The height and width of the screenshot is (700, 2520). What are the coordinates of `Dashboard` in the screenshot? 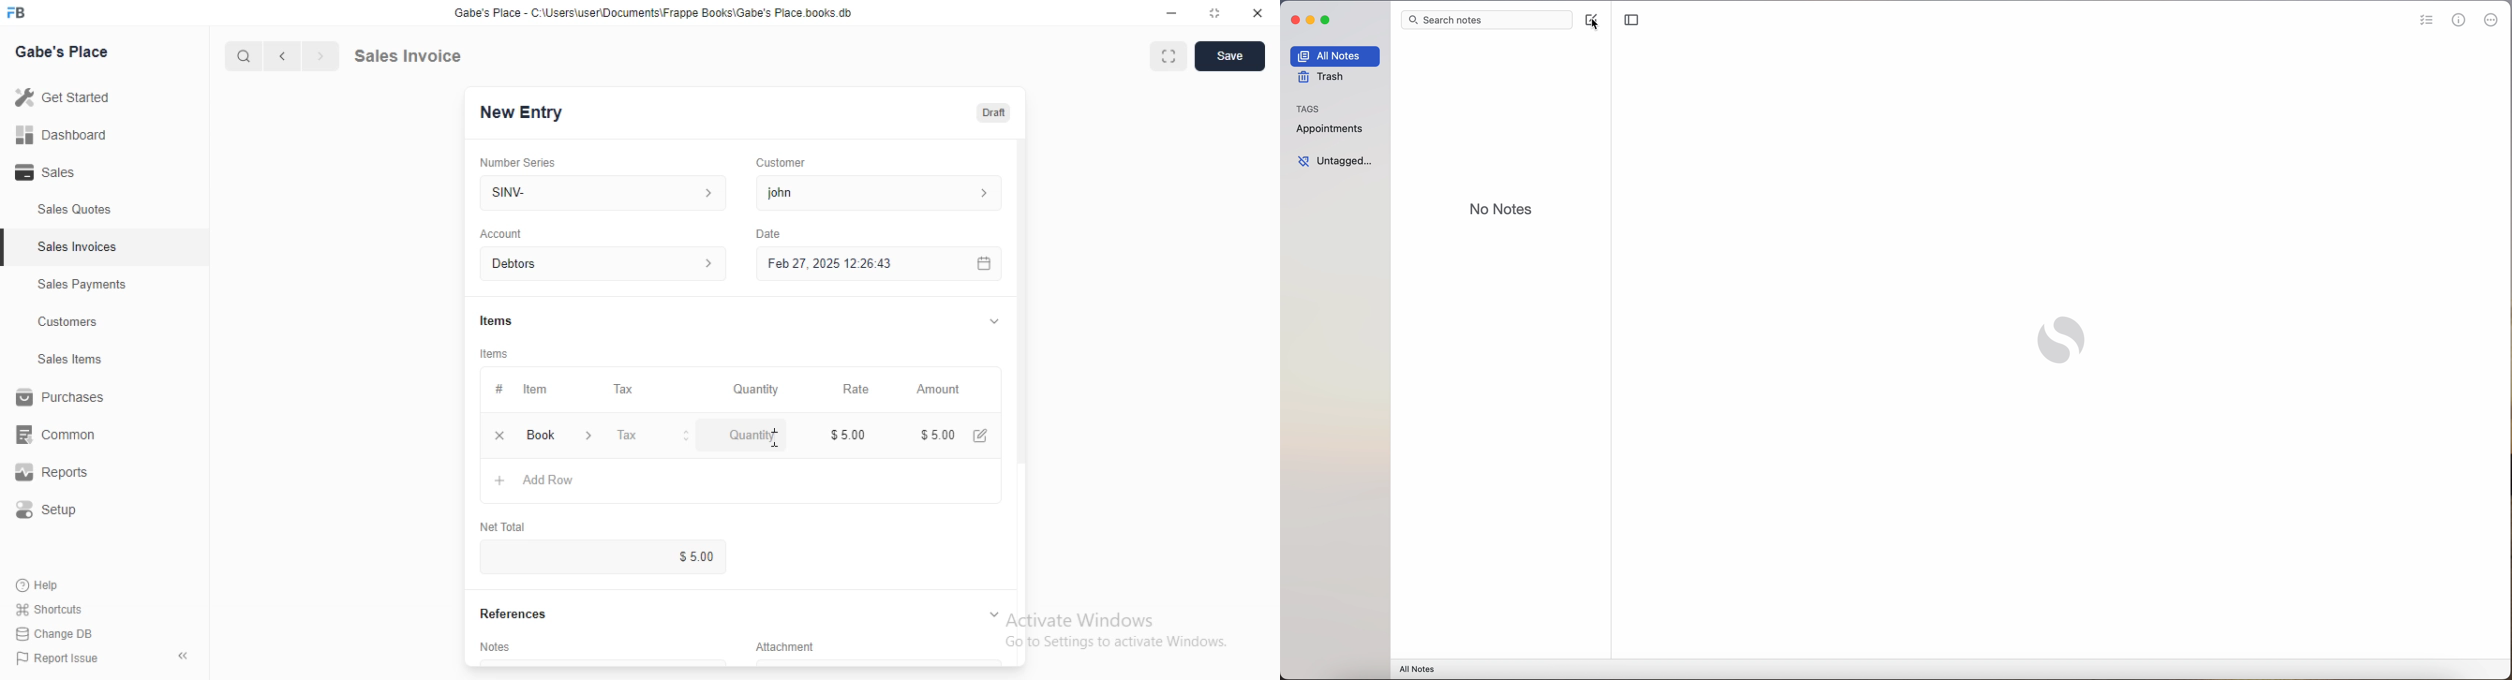 It's located at (61, 135).